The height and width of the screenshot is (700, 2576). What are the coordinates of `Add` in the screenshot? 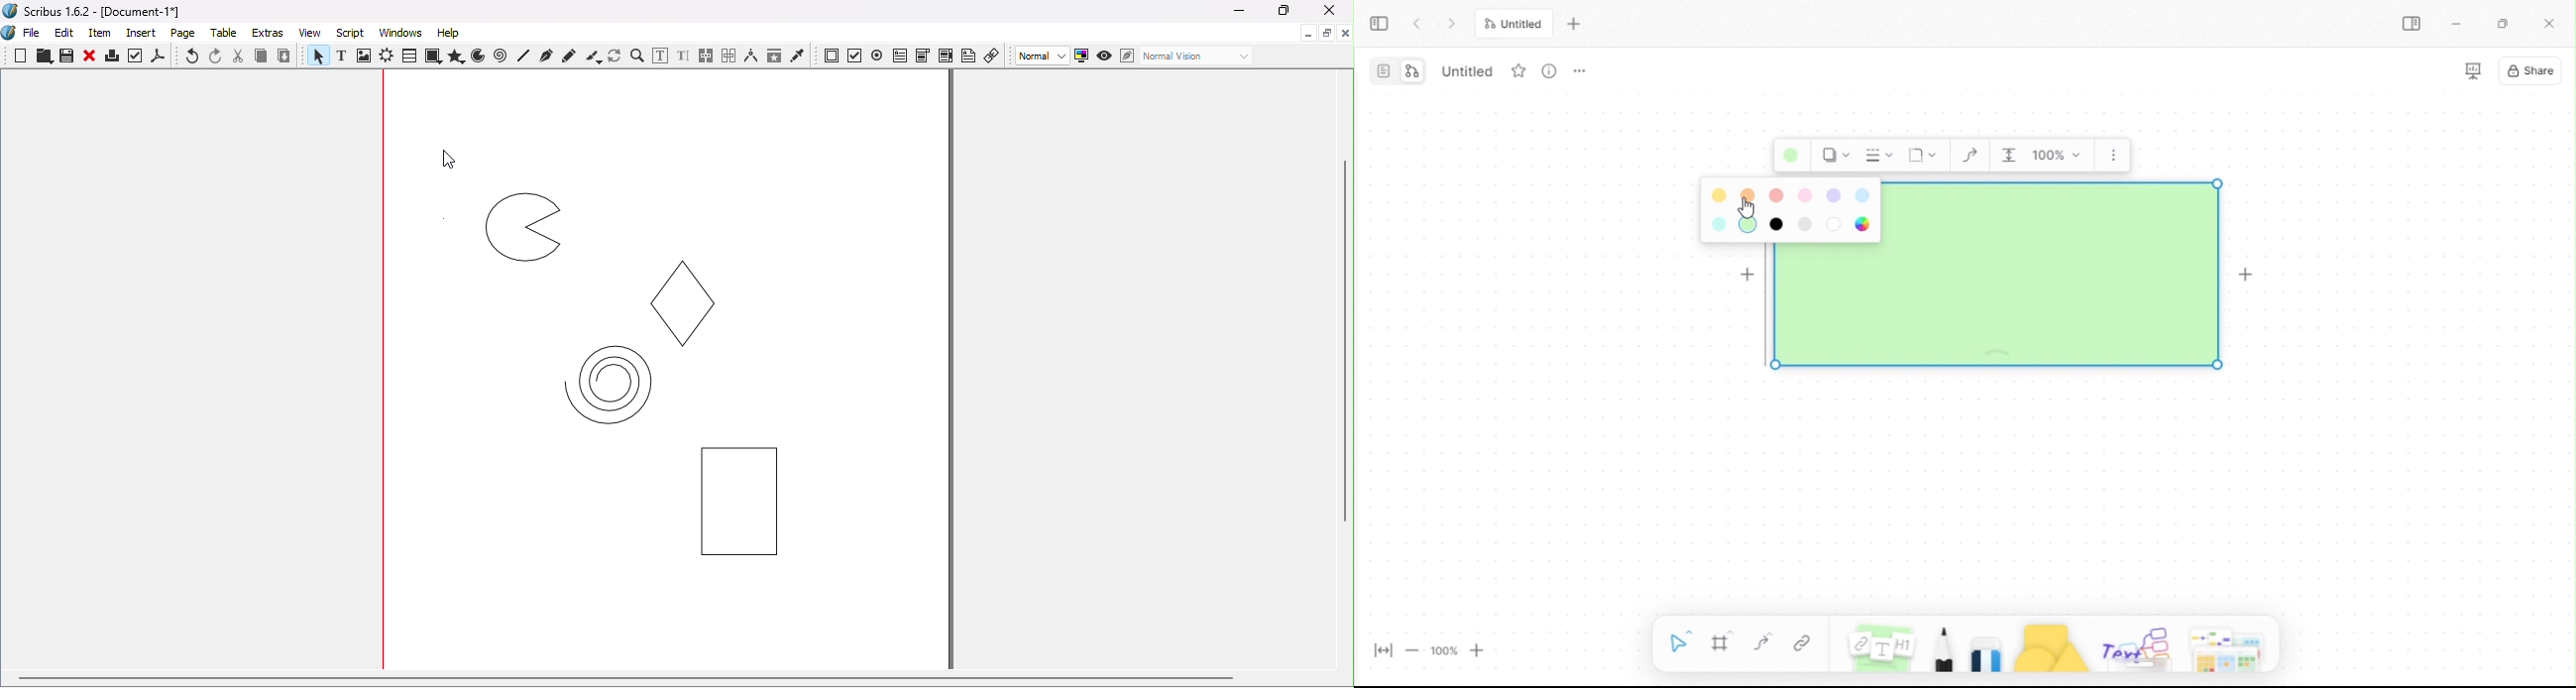 It's located at (2251, 276).